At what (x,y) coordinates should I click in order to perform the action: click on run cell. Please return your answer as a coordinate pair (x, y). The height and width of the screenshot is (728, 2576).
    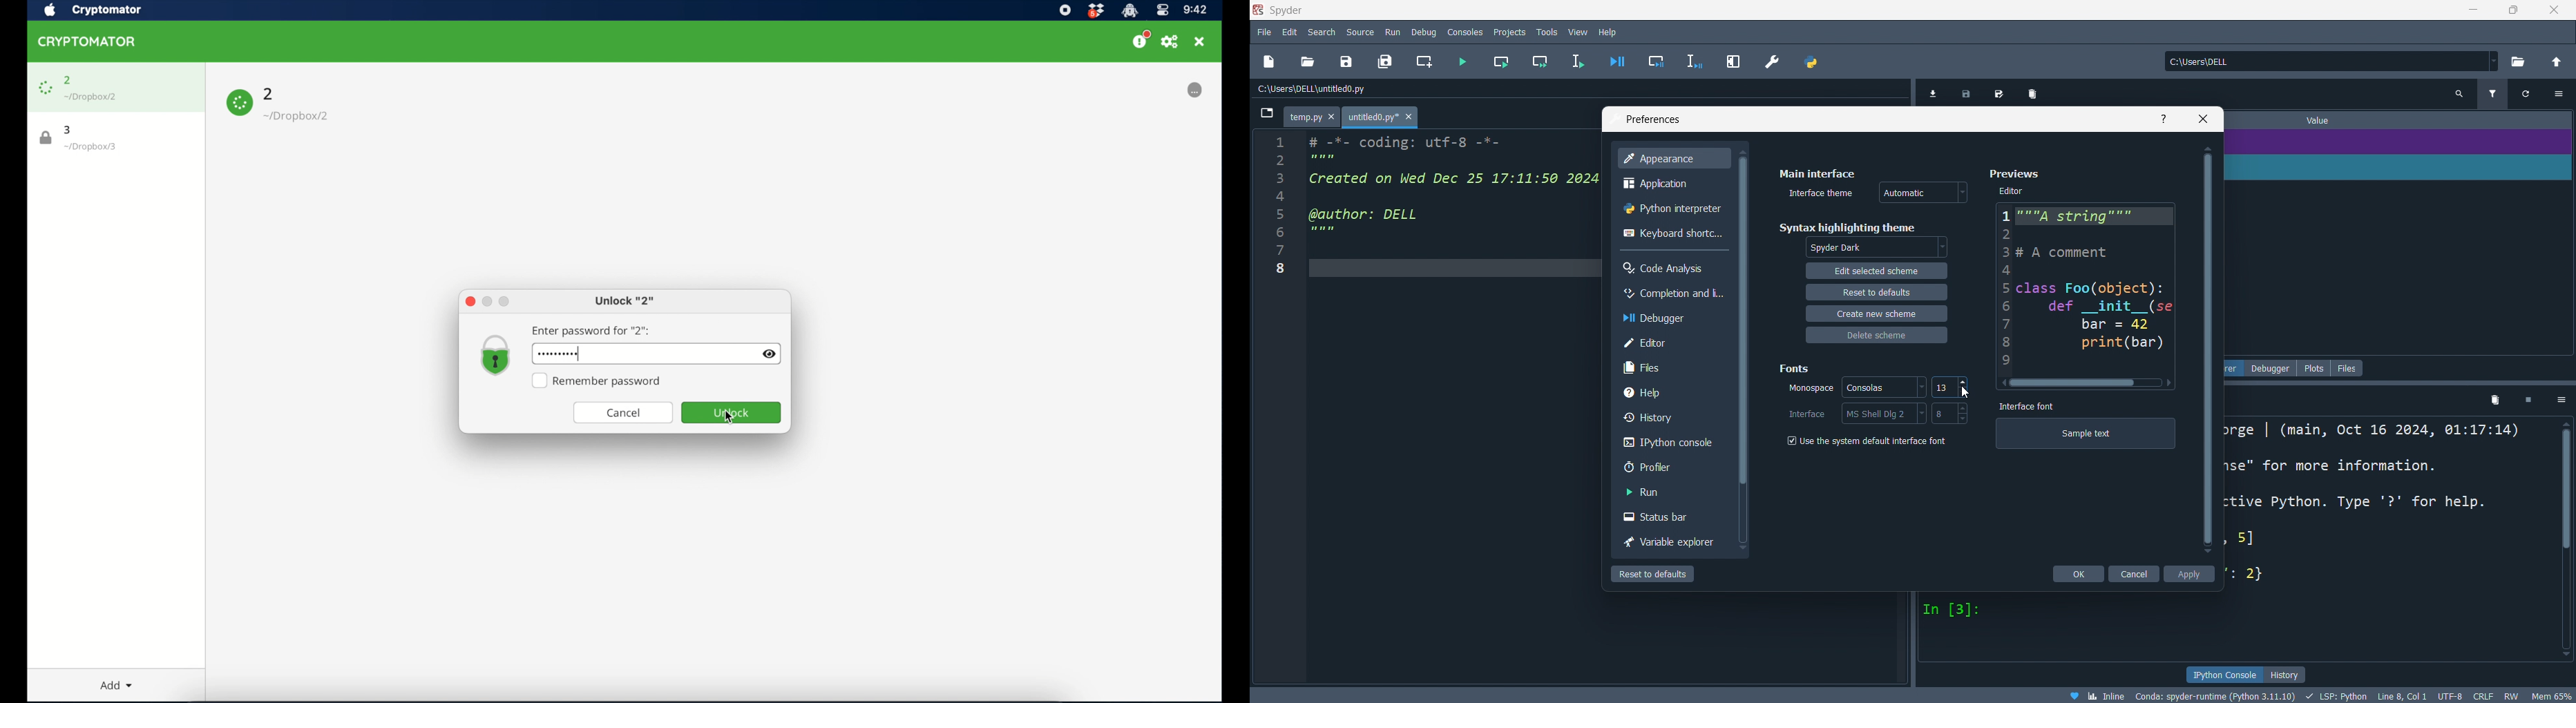
    Looking at the image, I should click on (1504, 61).